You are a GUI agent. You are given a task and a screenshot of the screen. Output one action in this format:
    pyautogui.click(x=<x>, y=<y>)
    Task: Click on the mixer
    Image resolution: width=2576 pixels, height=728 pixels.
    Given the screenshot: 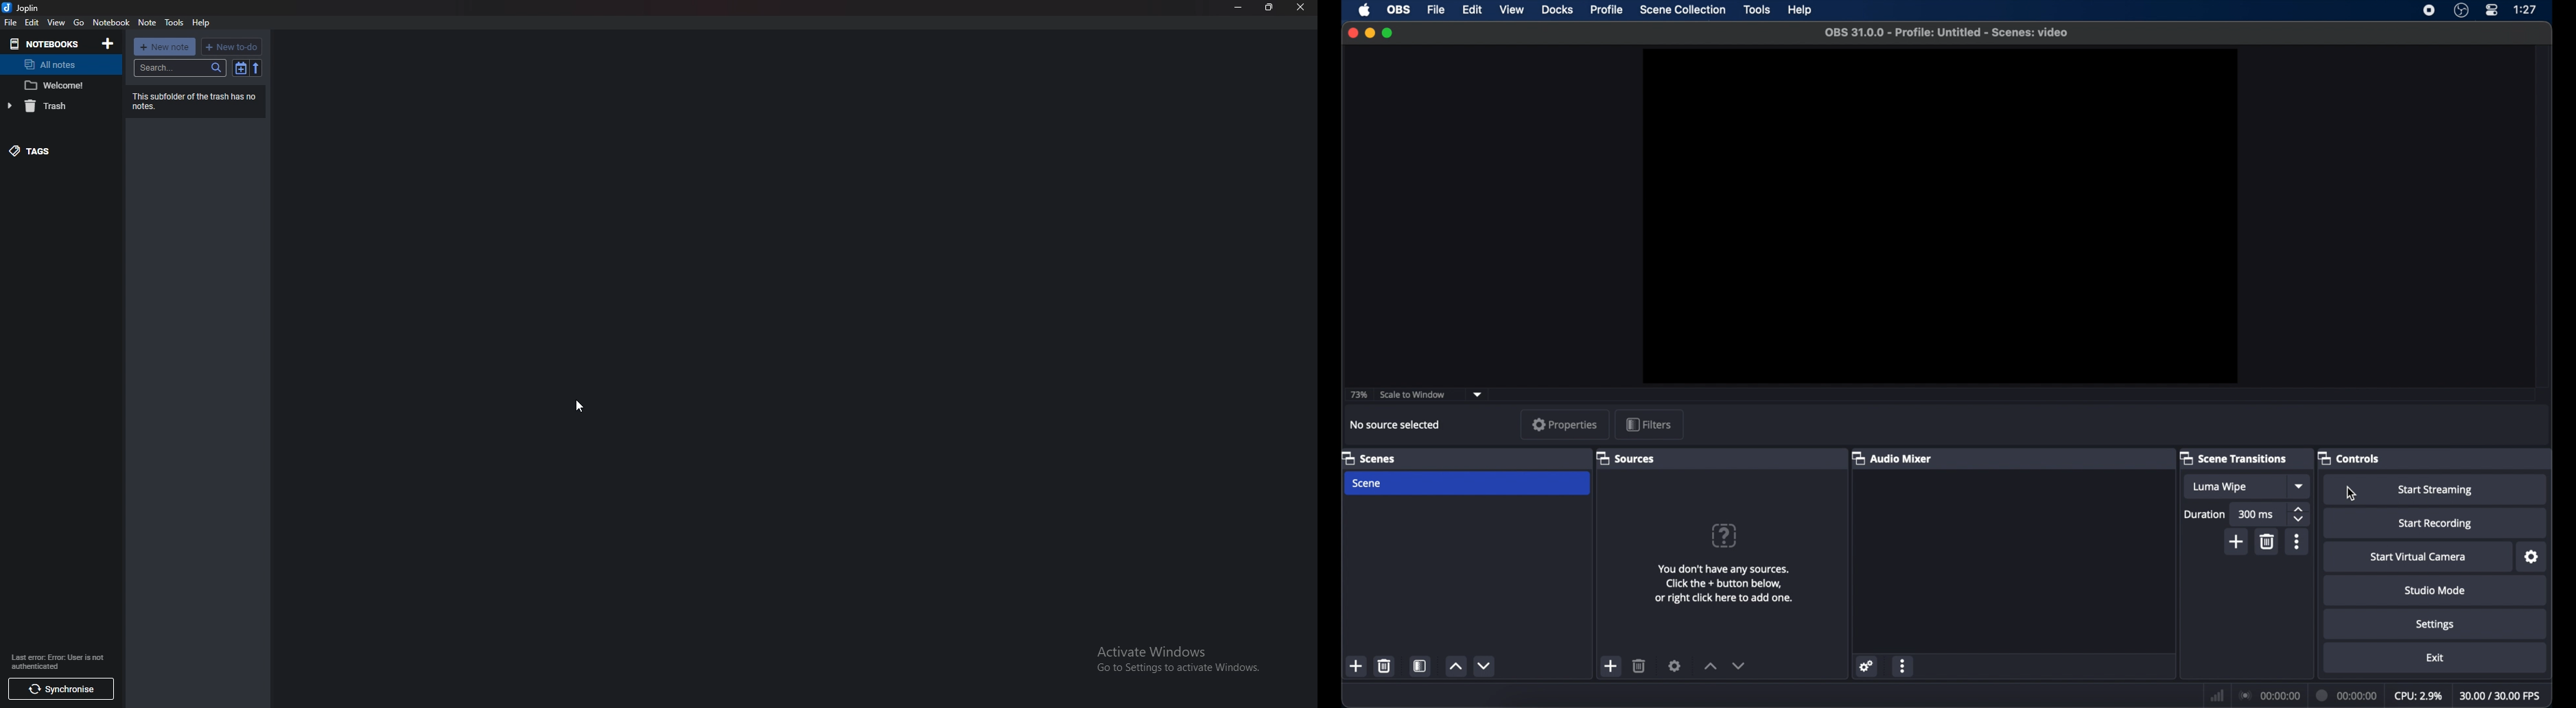 What is the action you would take?
    pyautogui.click(x=1893, y=458)
    